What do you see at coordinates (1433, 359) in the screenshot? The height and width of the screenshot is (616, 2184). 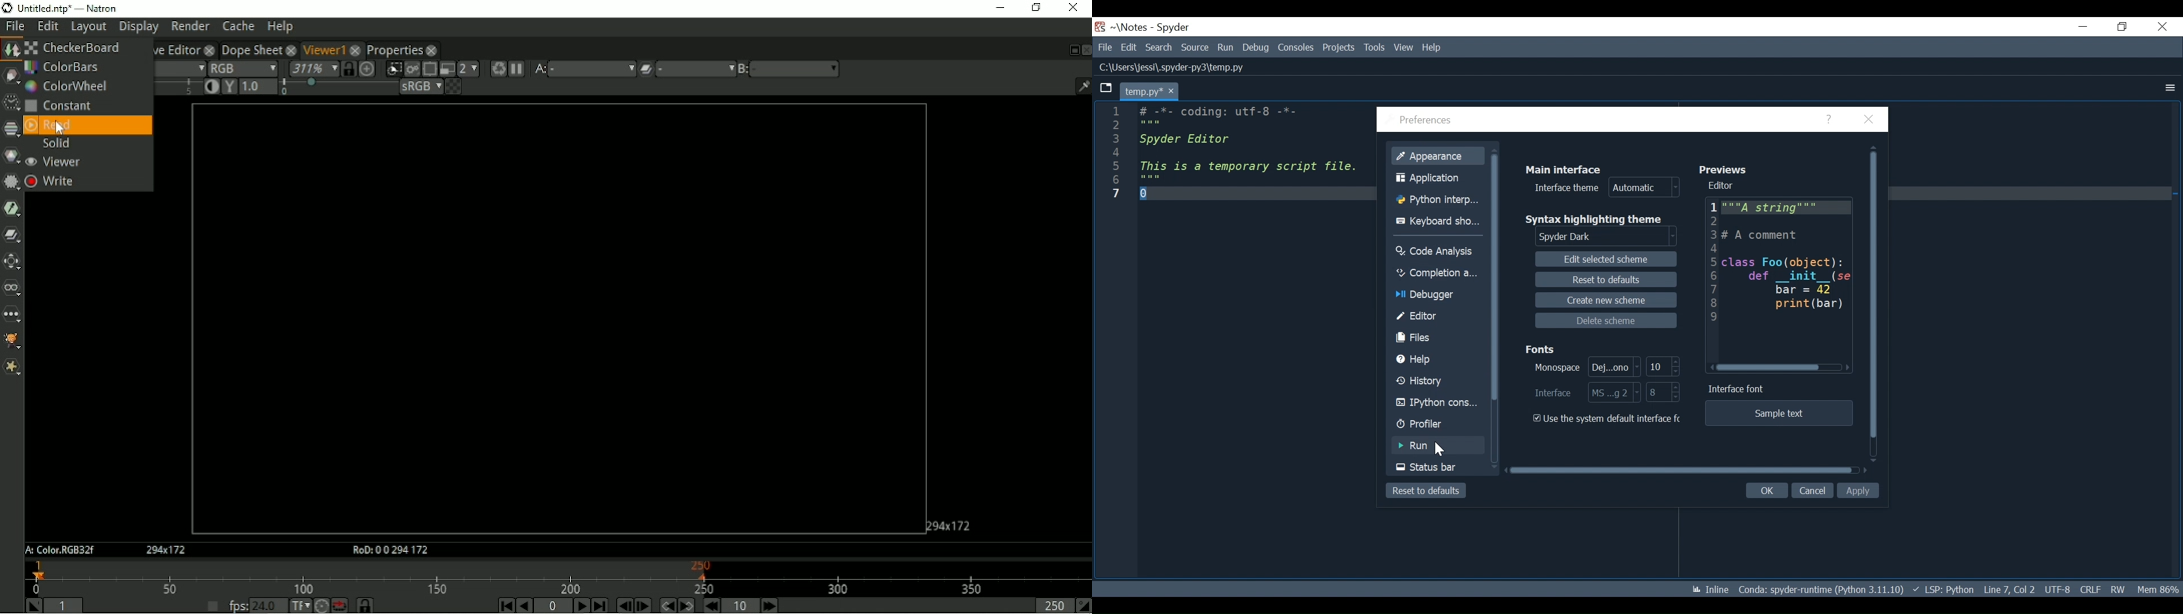 I see `Help` at bounding box center [1433, 359].